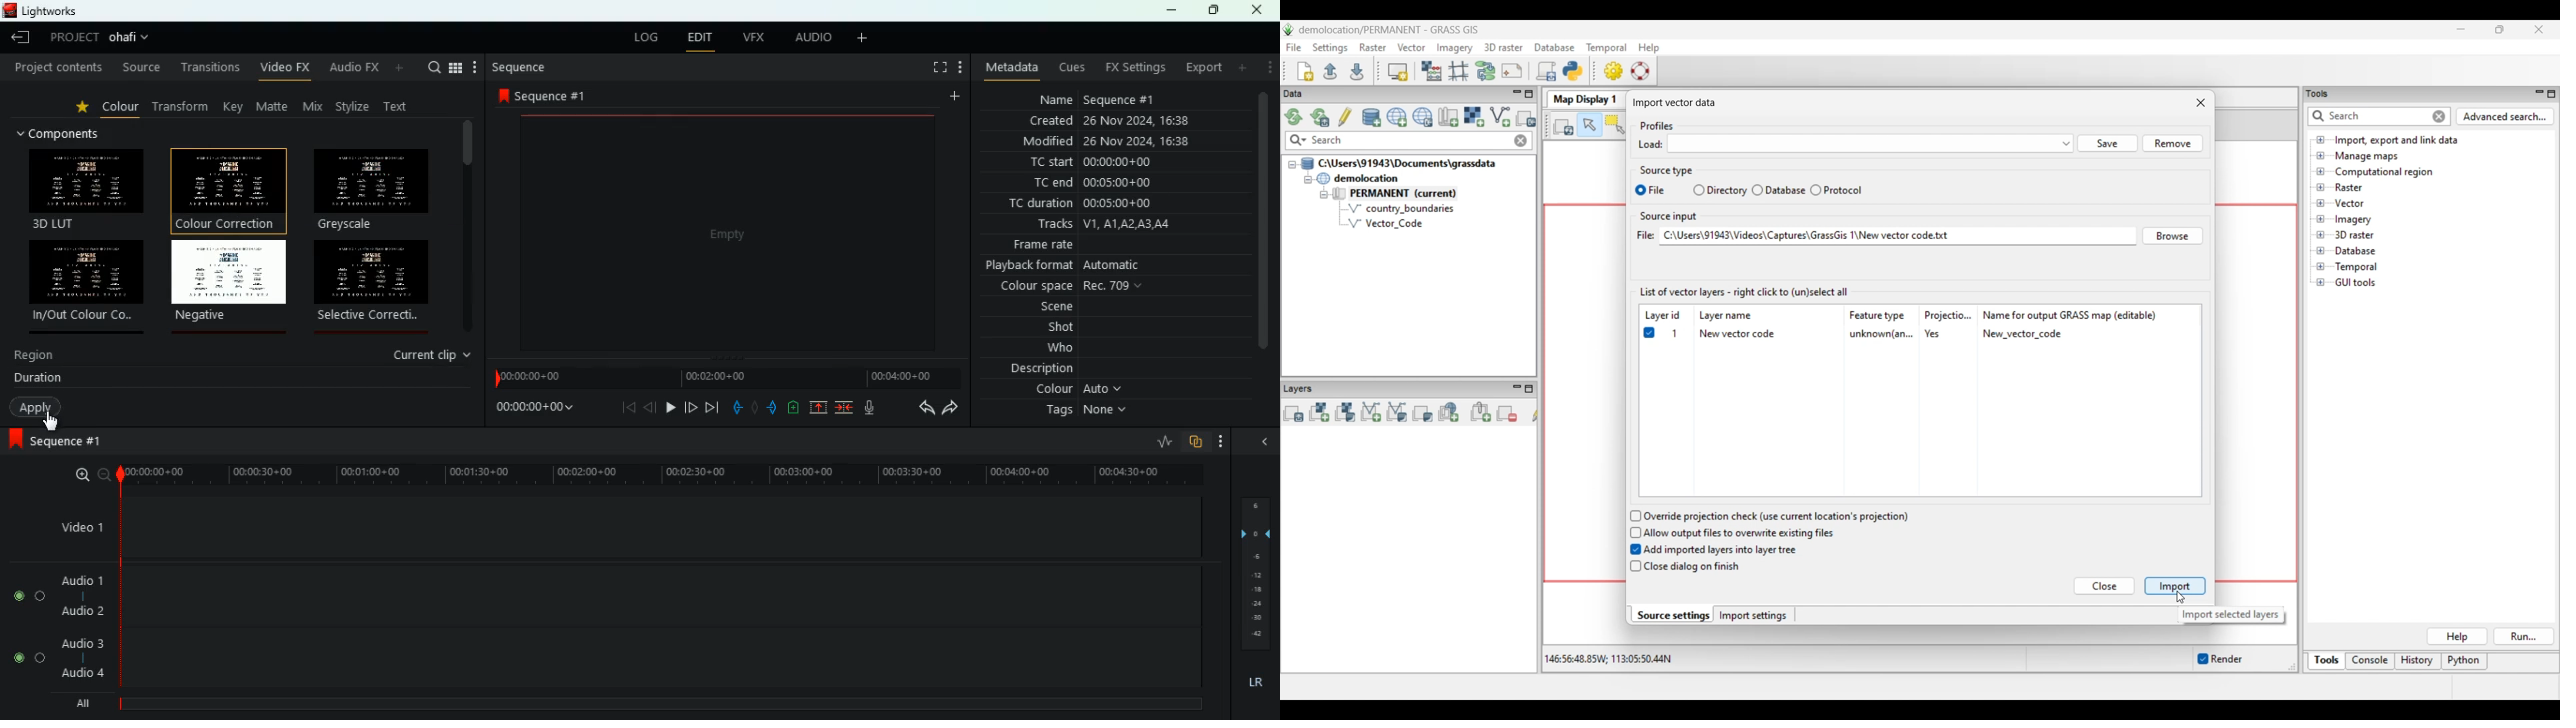  I want to click on overlap, so click(1194, 442).